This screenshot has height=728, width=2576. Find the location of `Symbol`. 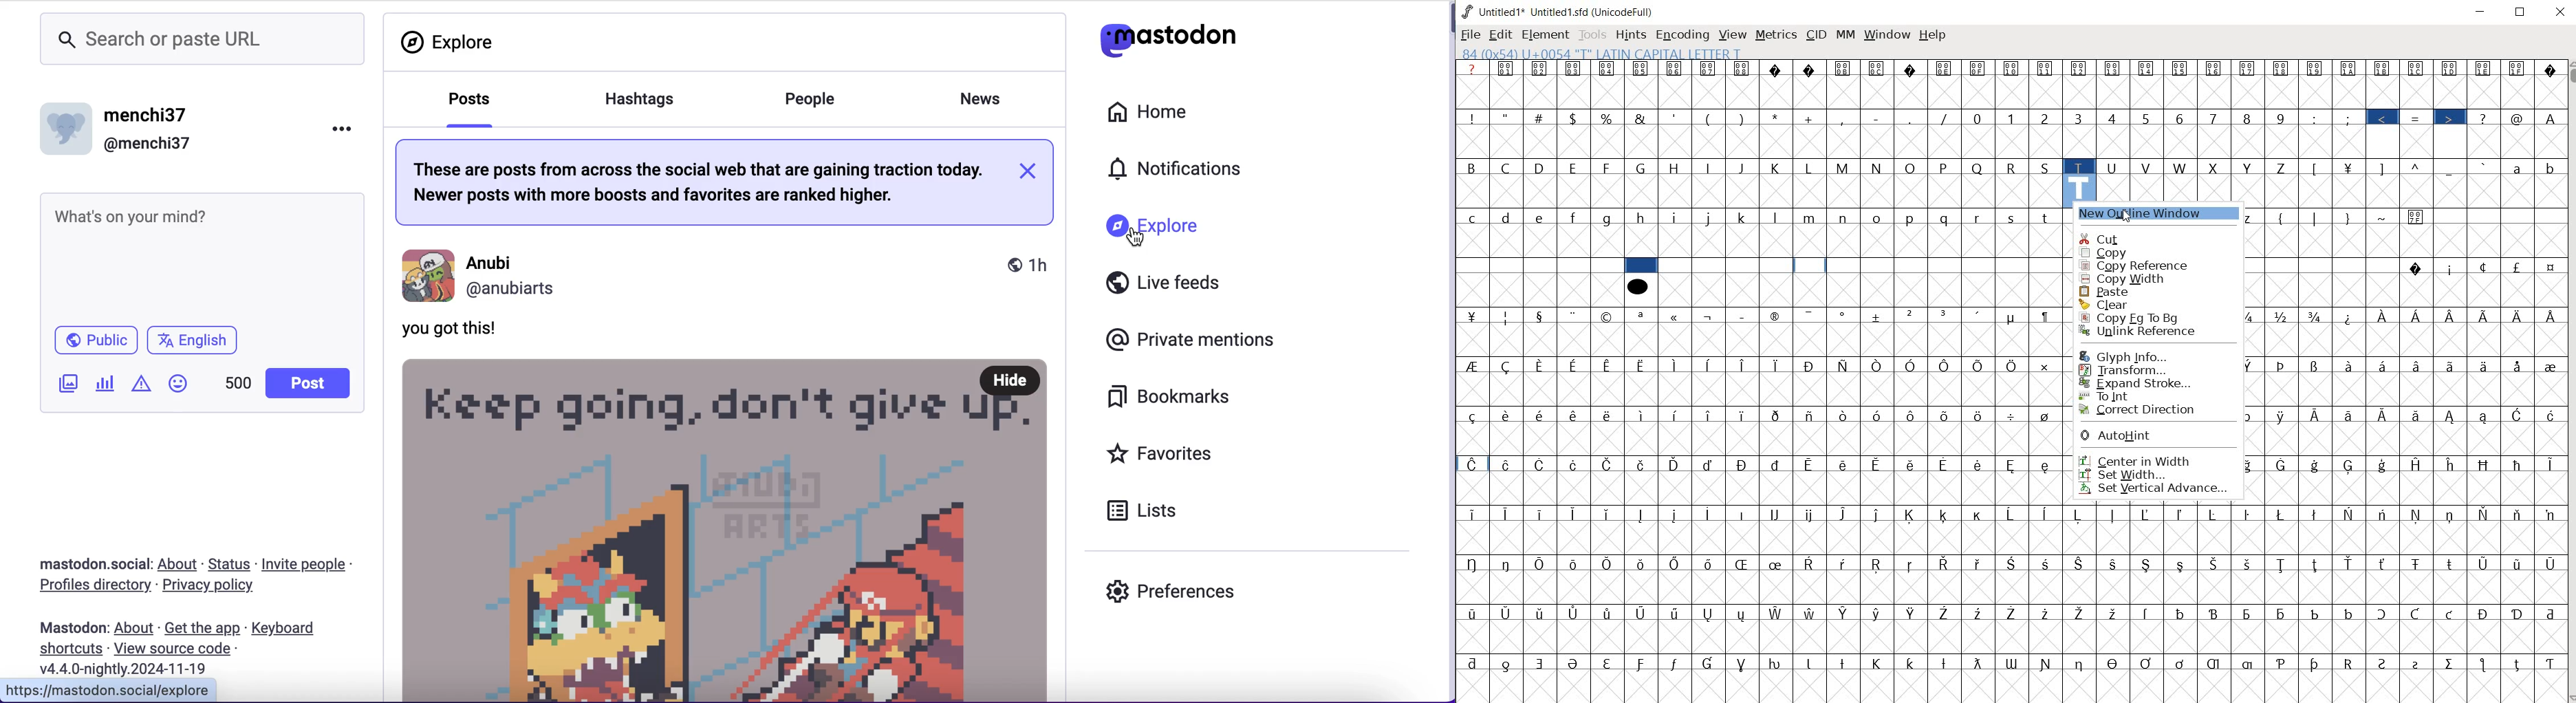

Symbol is located at coordinates (2284, 564).